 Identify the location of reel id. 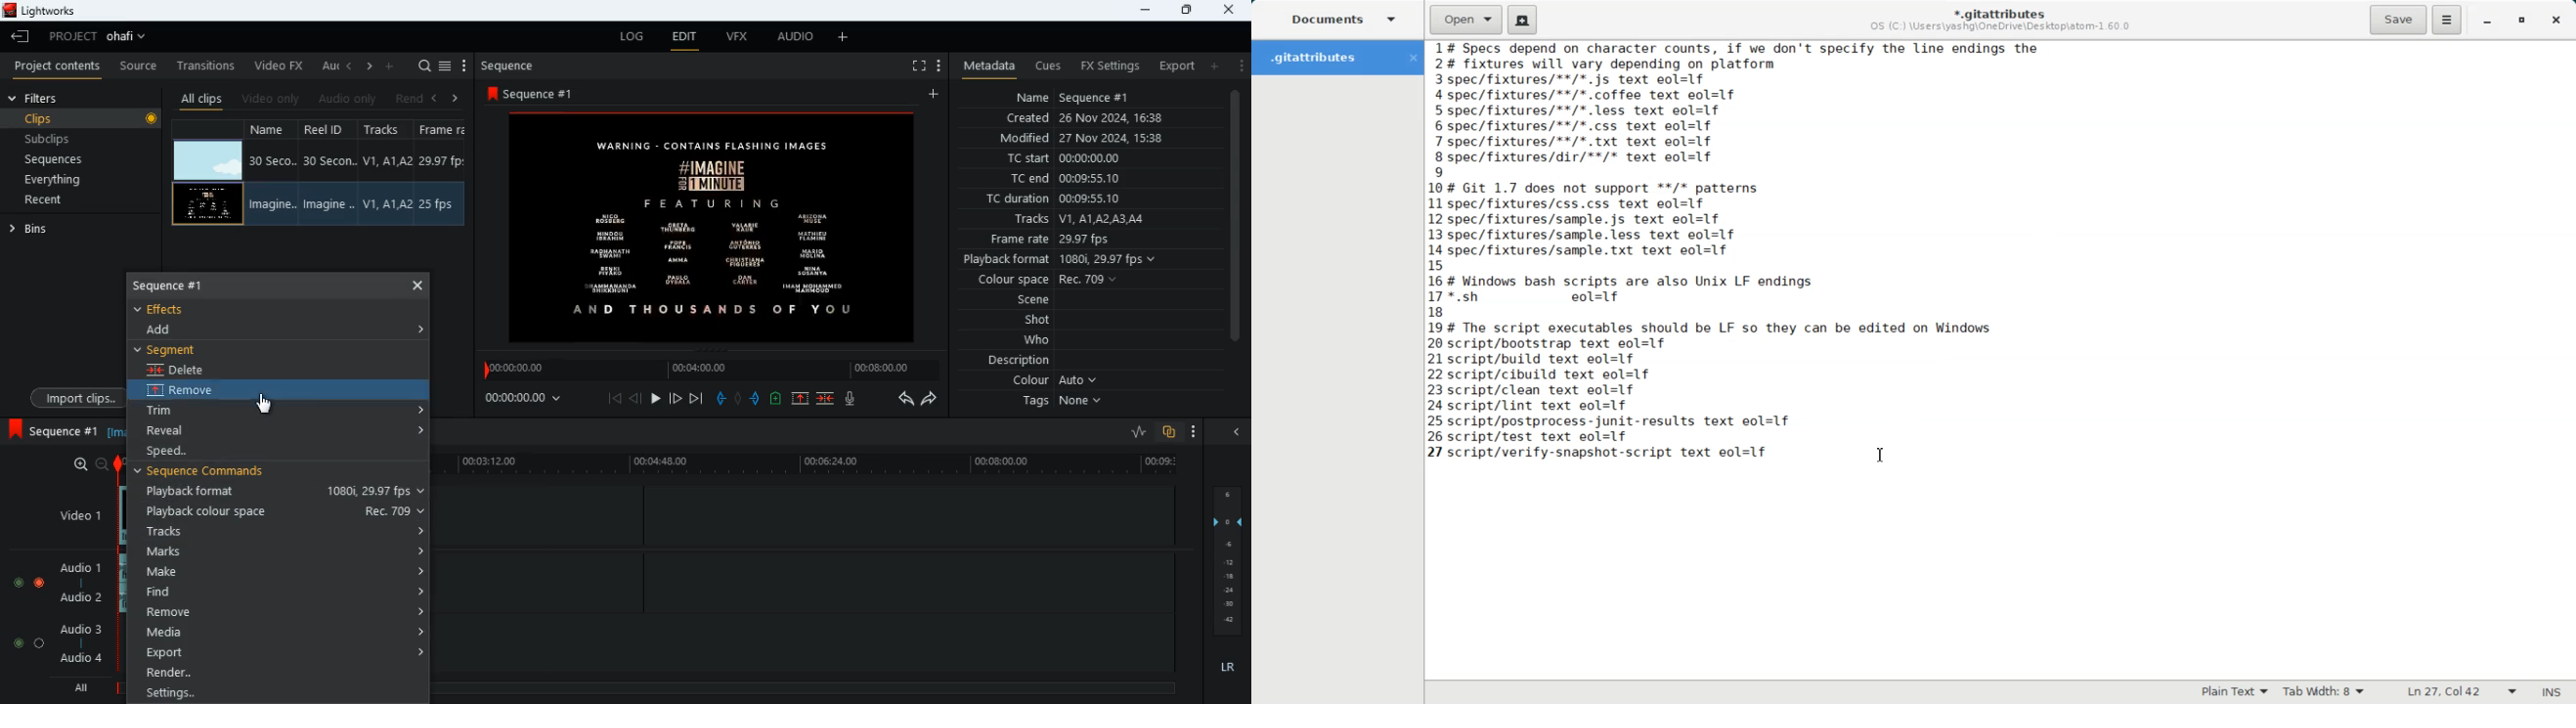
(329, 174).